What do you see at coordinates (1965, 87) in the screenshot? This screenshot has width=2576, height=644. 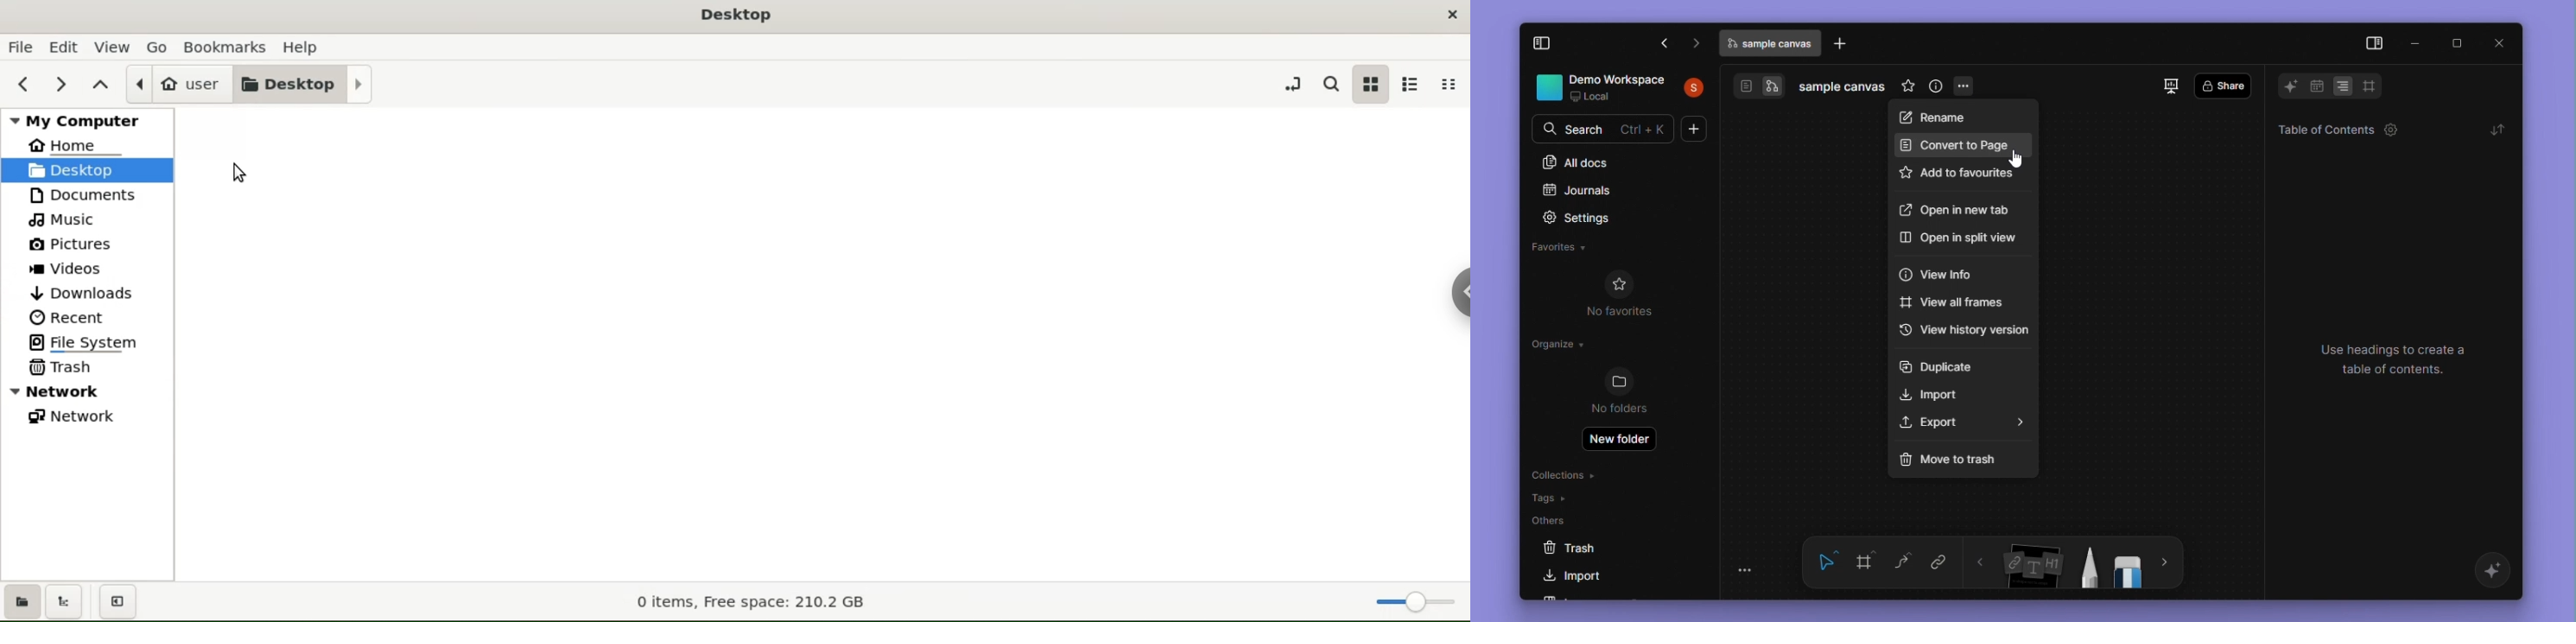 I see `more options` at bounding box center [1965, 87].